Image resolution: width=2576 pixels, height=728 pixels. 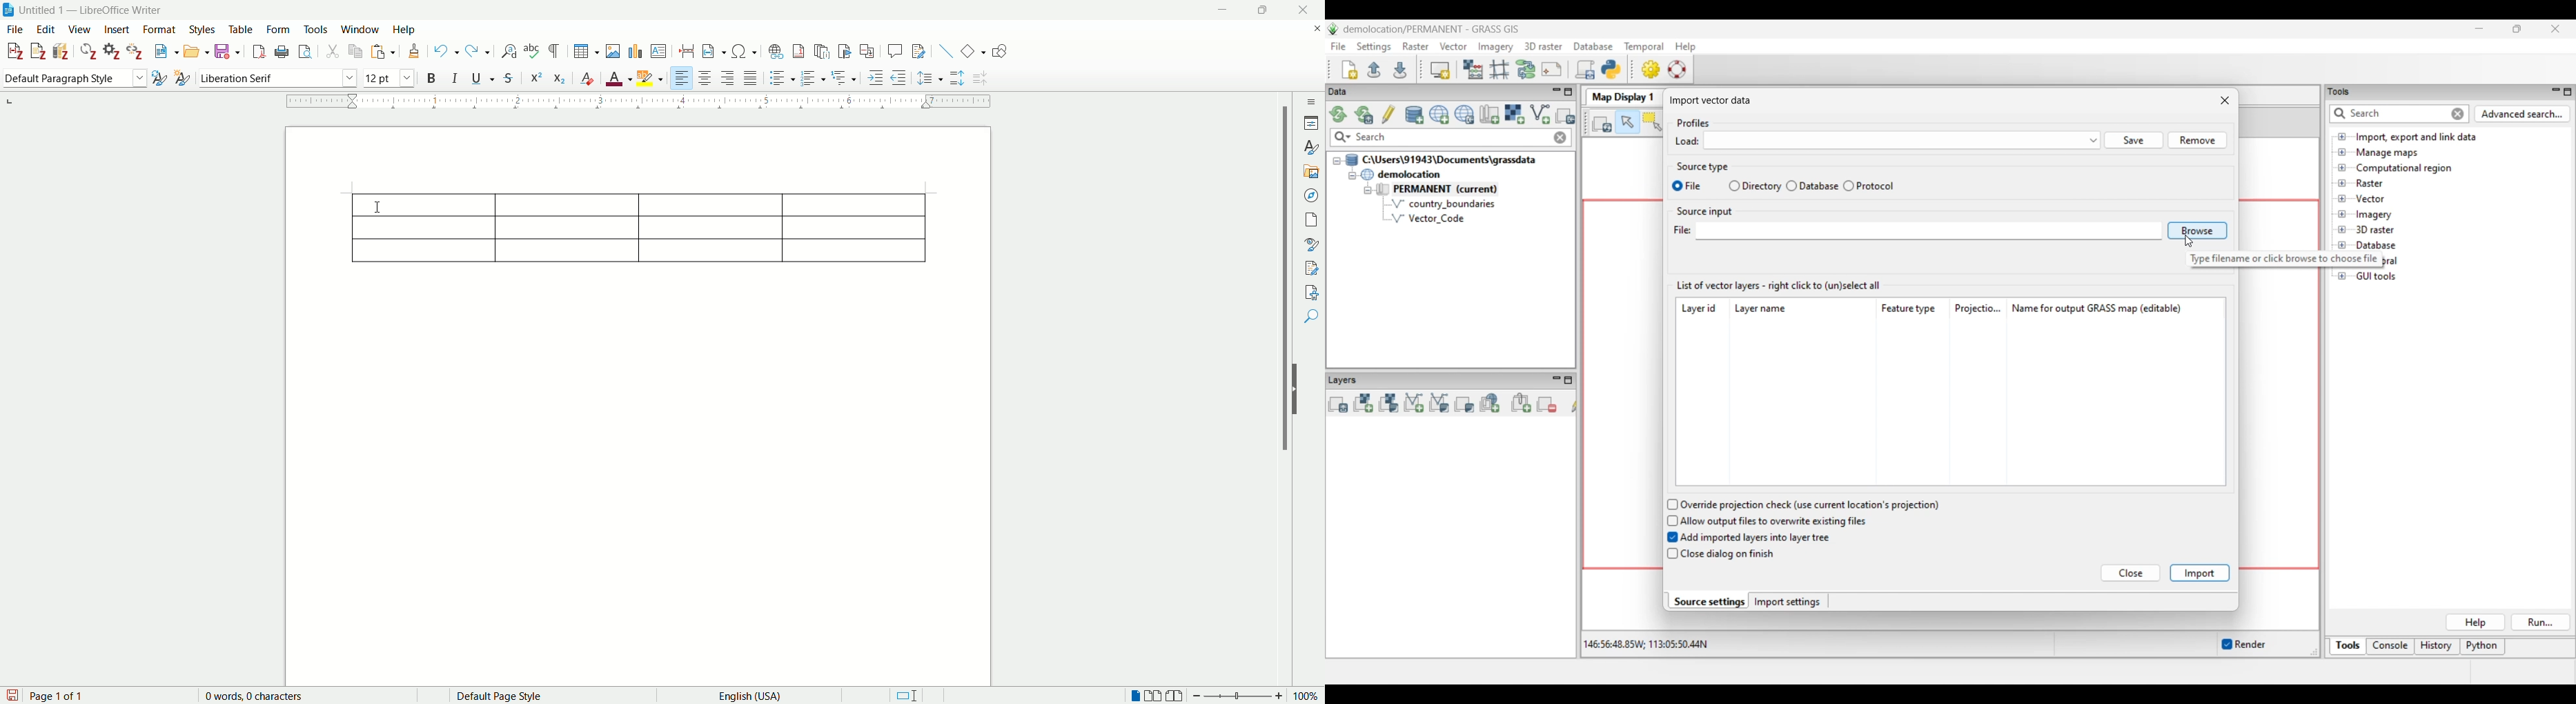 I want to click on paste, so click(x=383, y=51).